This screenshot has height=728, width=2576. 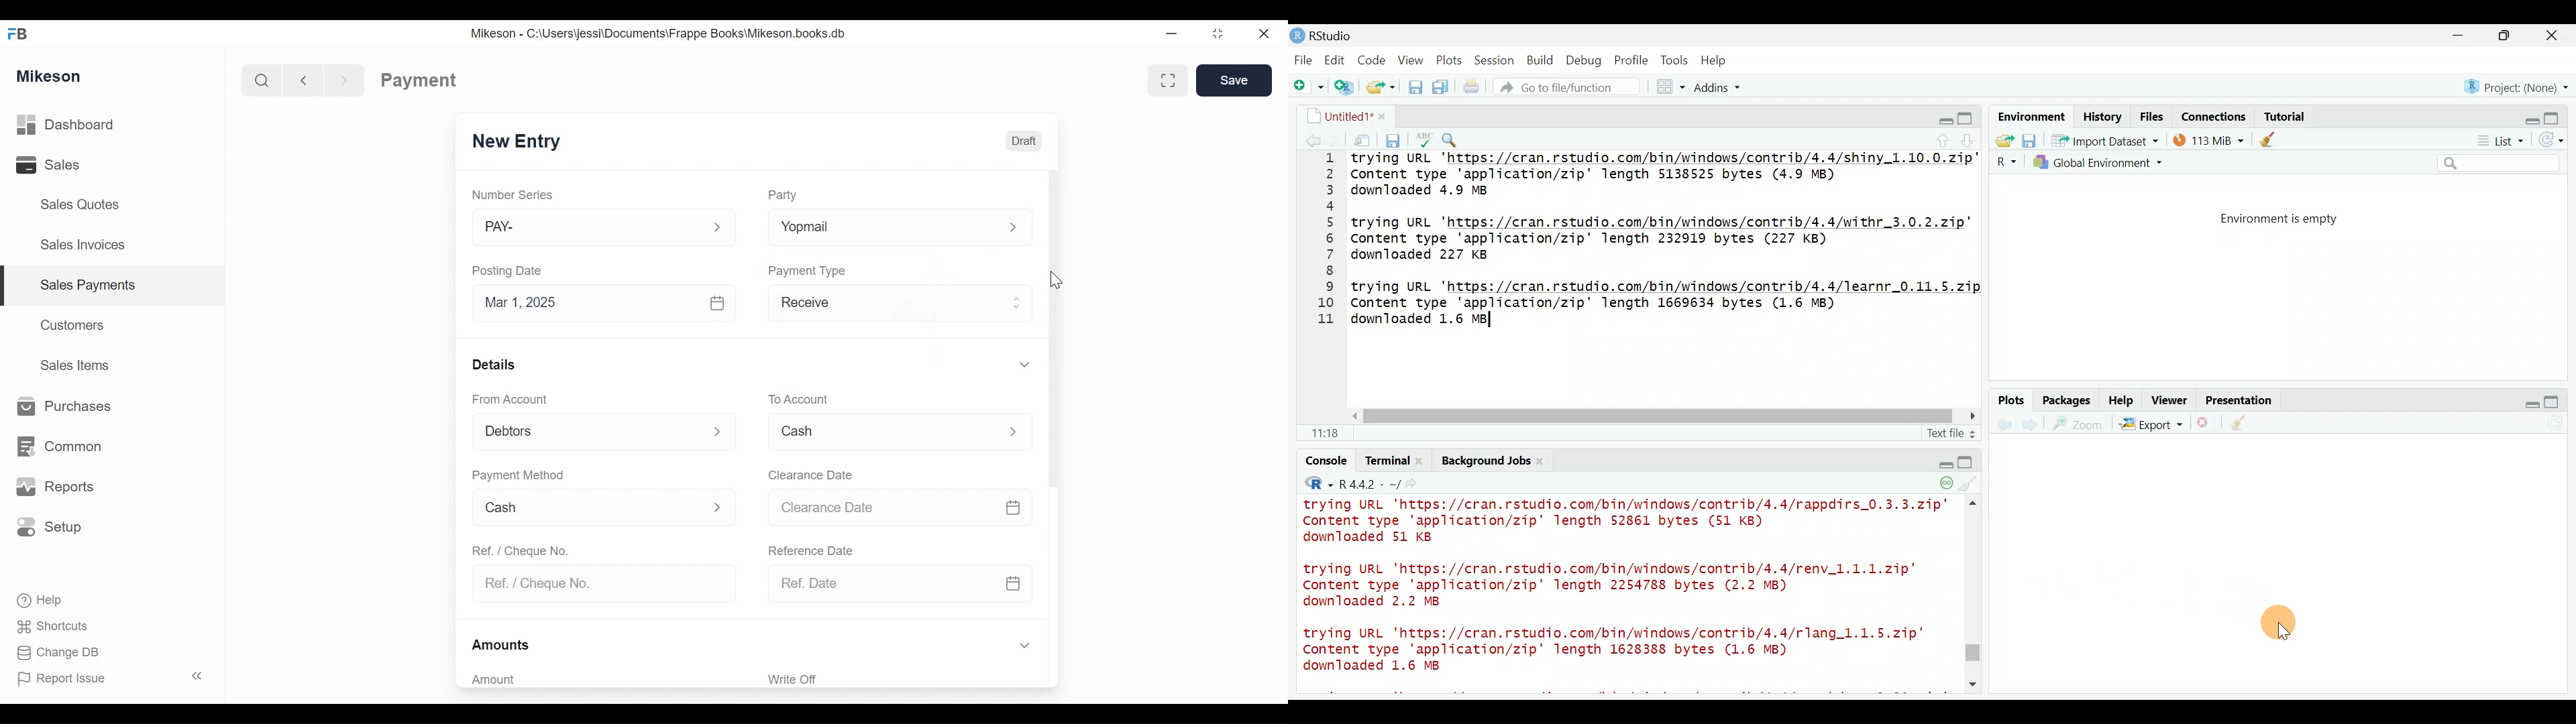 What do you see at coordinates (659, 34) in the screenshot?
I see `Mikeson - C:\Users\jessi\Documents\Frappe Books\Mikeson.books.db` at bounding box center [659, 34].